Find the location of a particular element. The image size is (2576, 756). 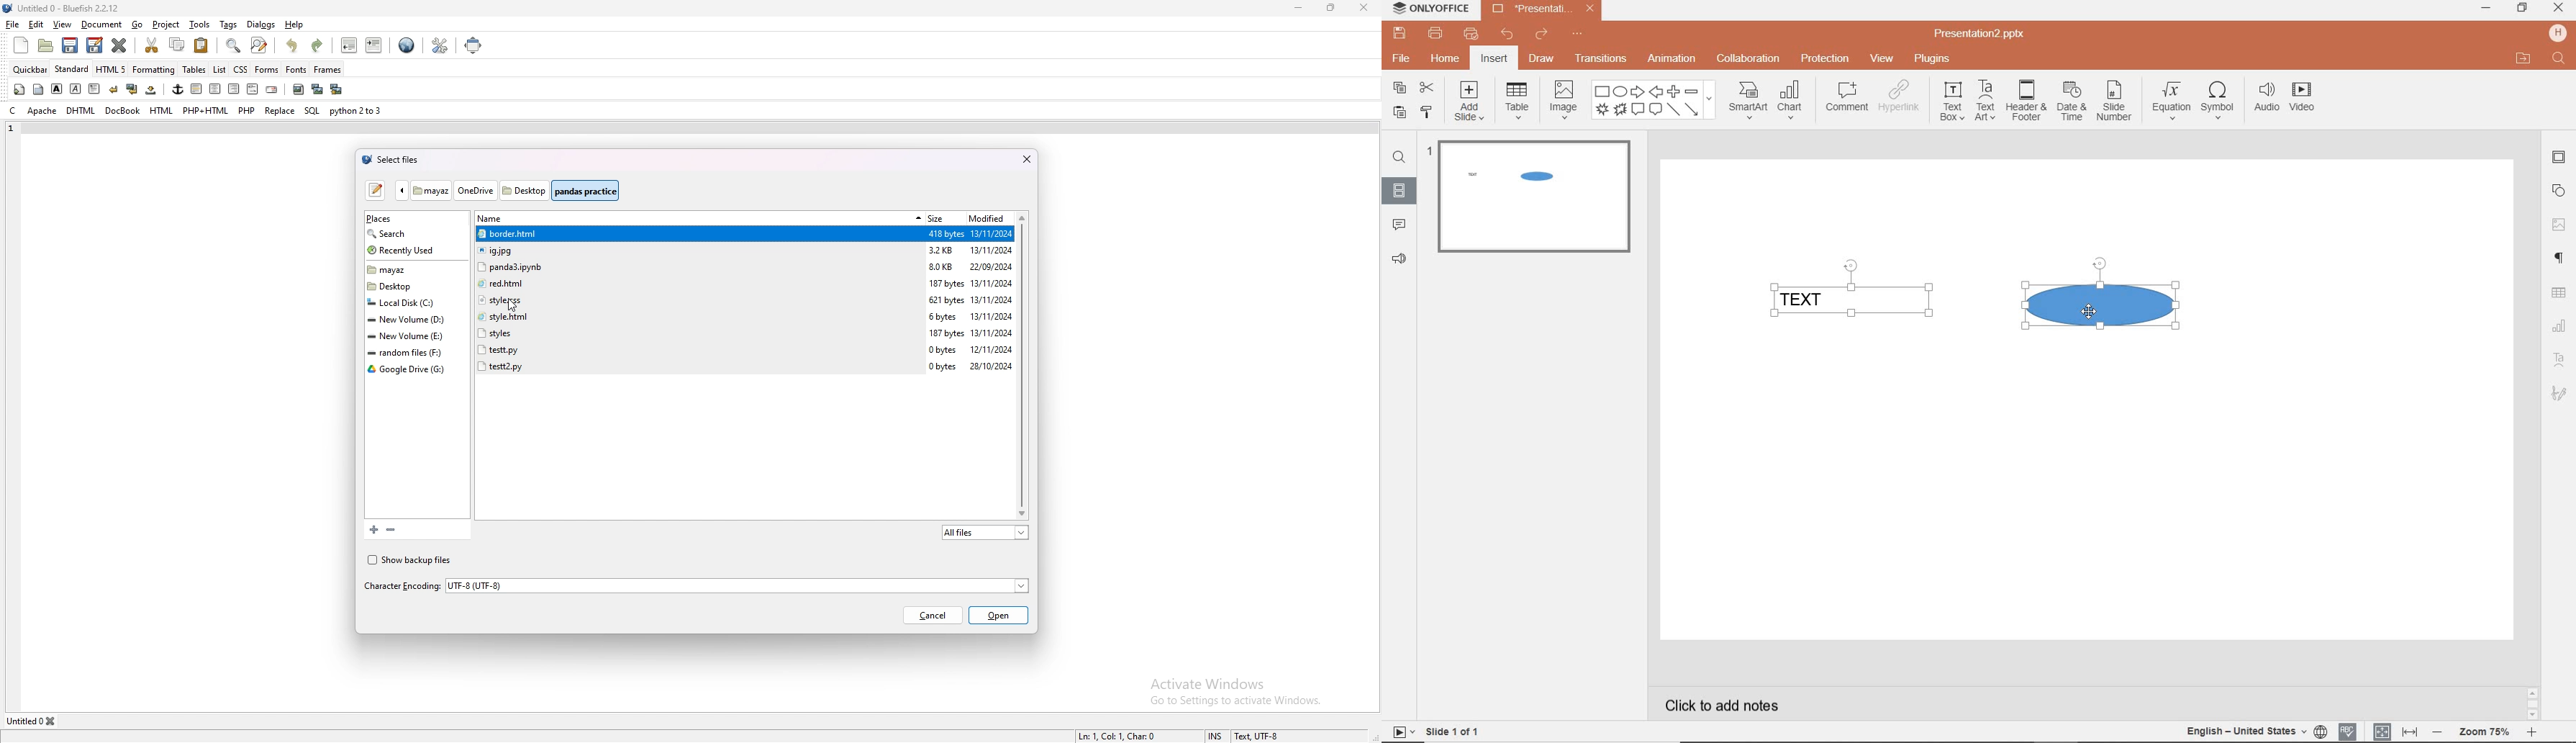

Presentation2.pptx is located at coordinates (1542, 11).